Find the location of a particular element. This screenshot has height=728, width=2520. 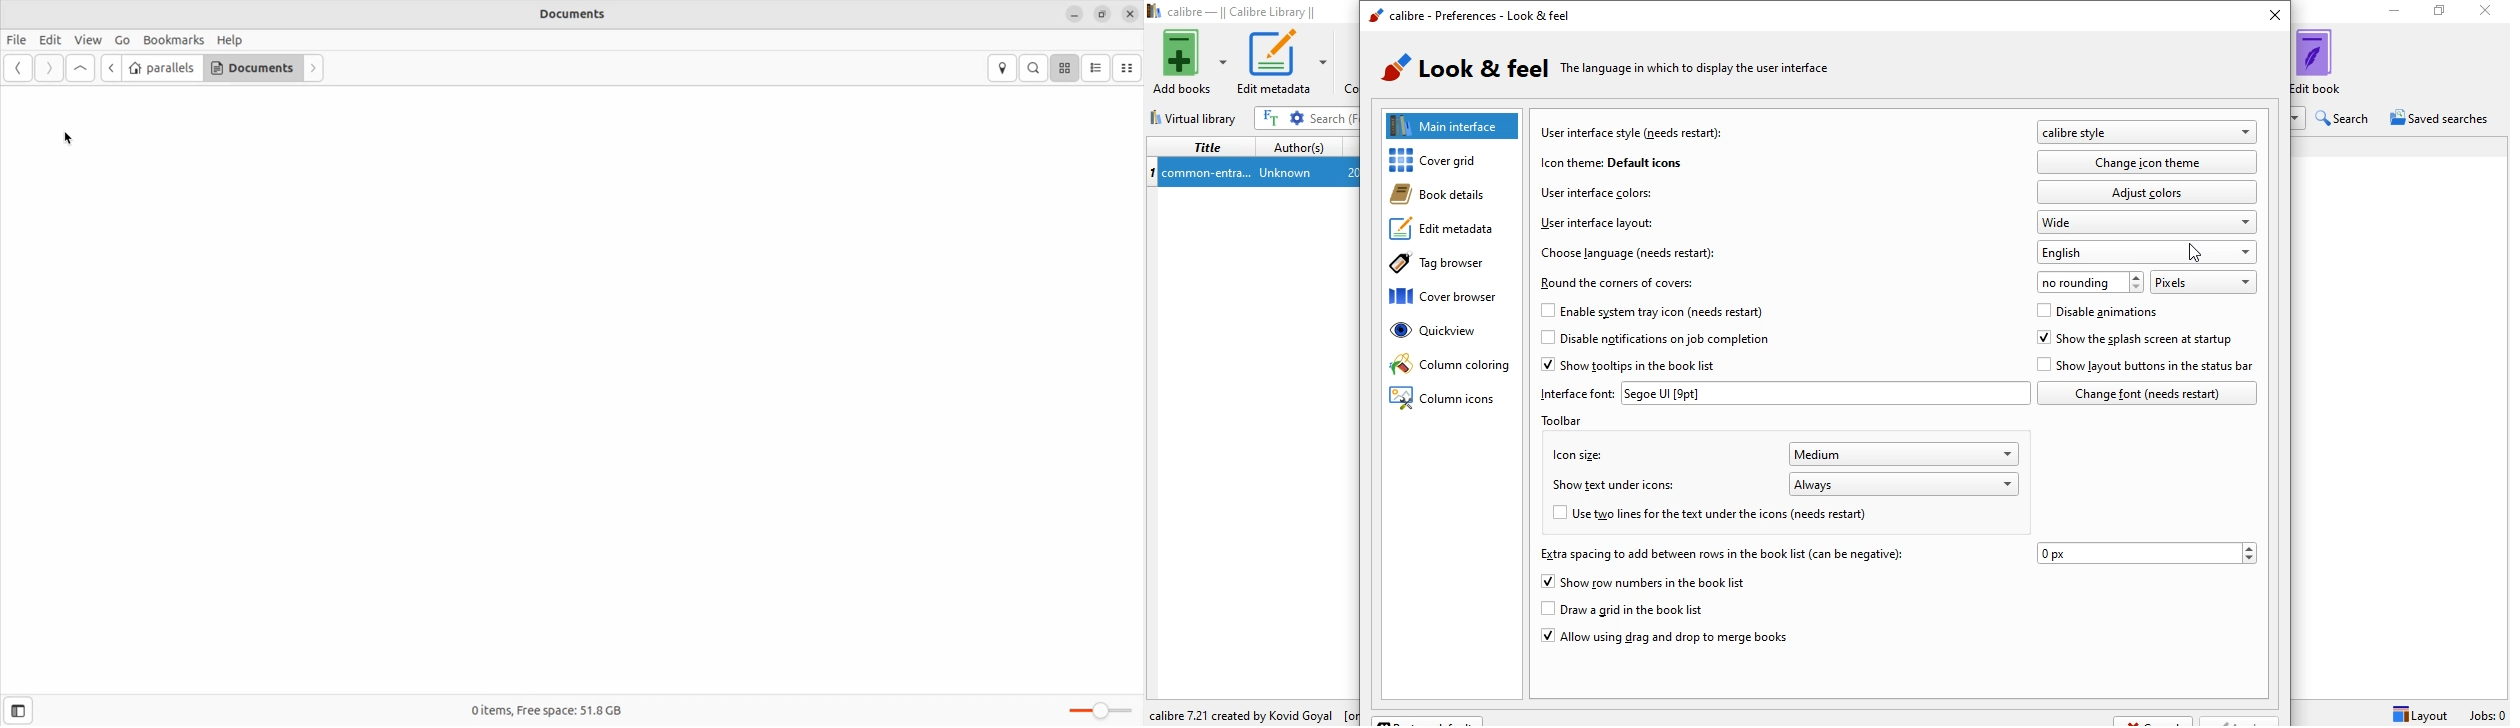

Search bar is located at coordinates (1334, 118).